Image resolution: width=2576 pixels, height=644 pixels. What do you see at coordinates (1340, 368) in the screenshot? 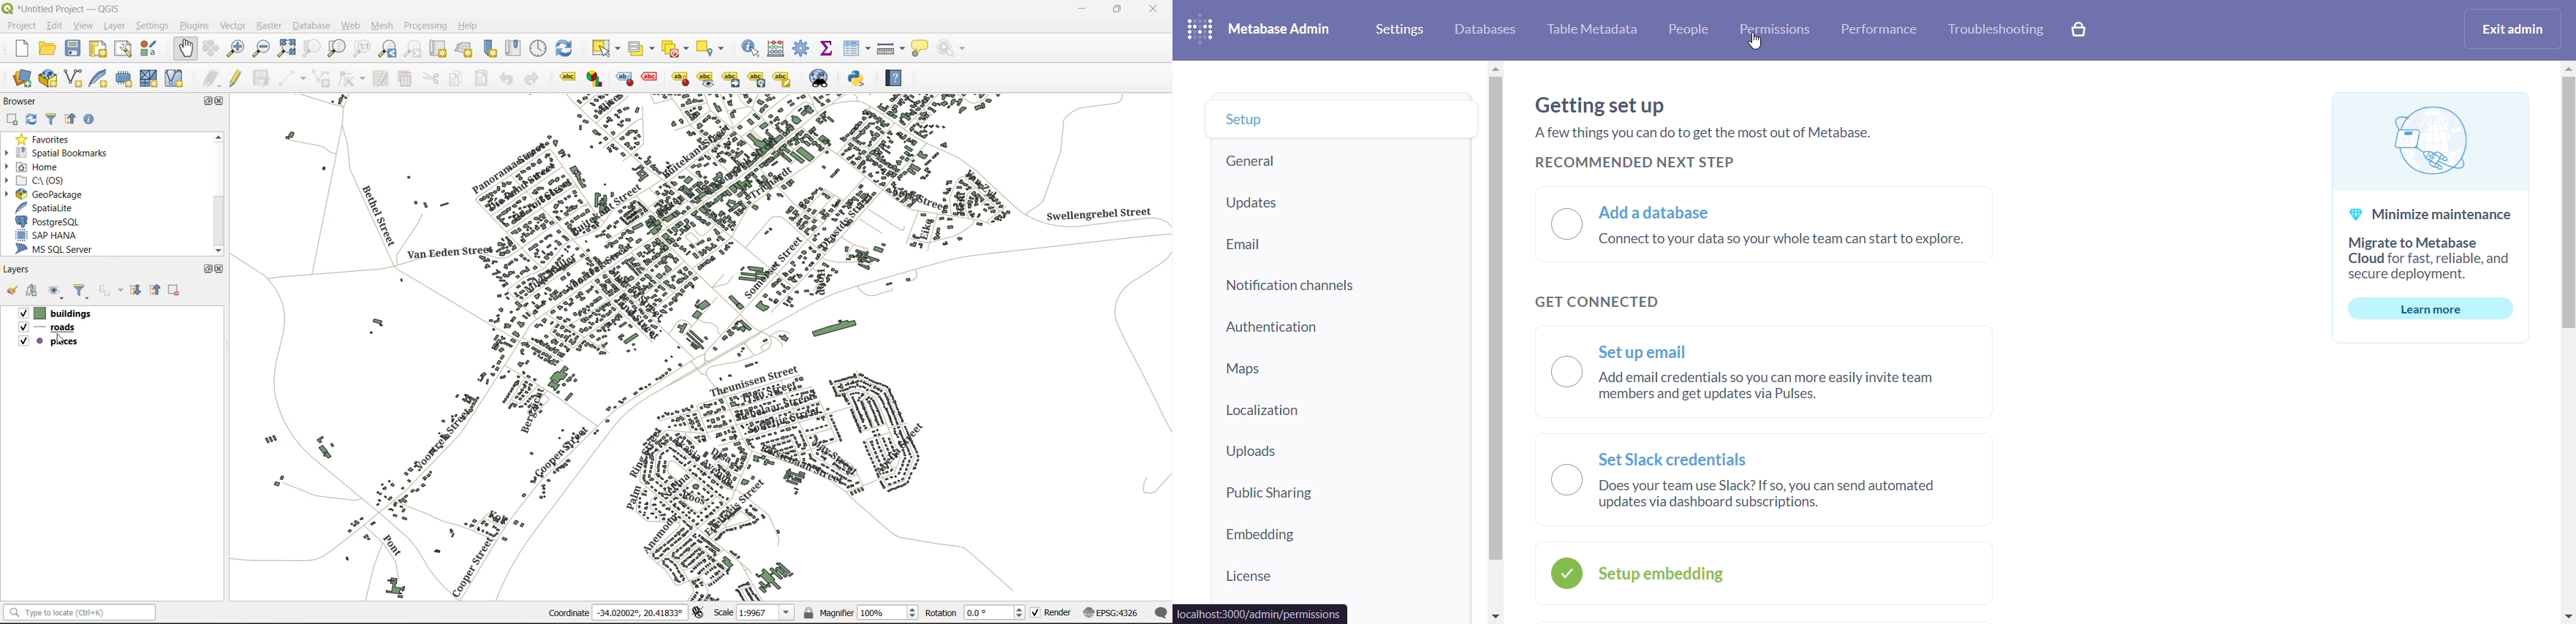
I see `maps` at bounding box center [1340, 368].